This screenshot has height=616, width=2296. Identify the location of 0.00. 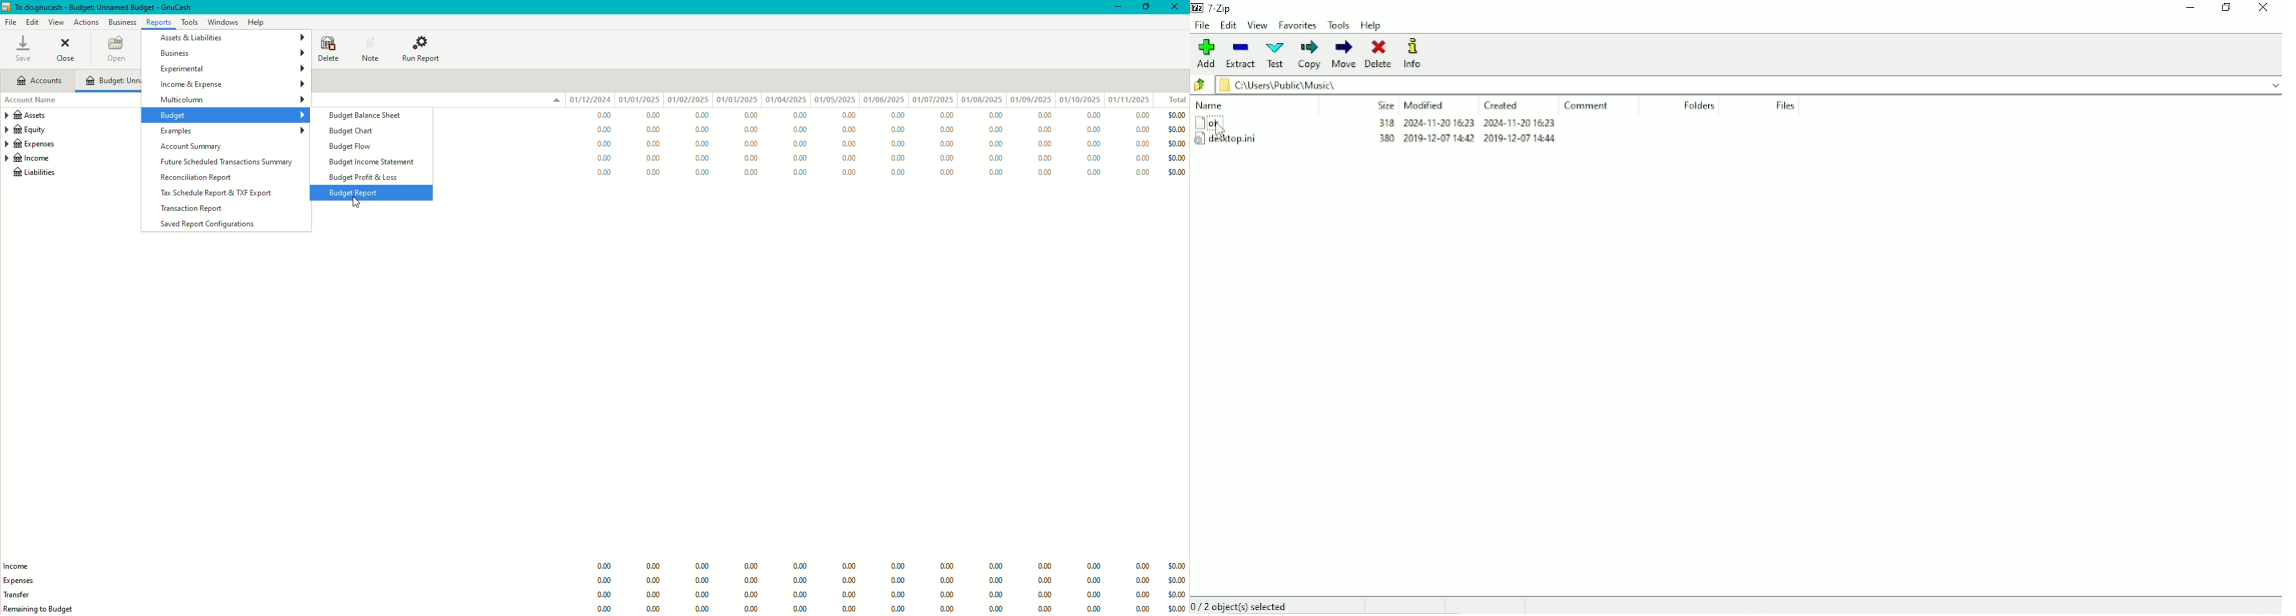
(799, 567).